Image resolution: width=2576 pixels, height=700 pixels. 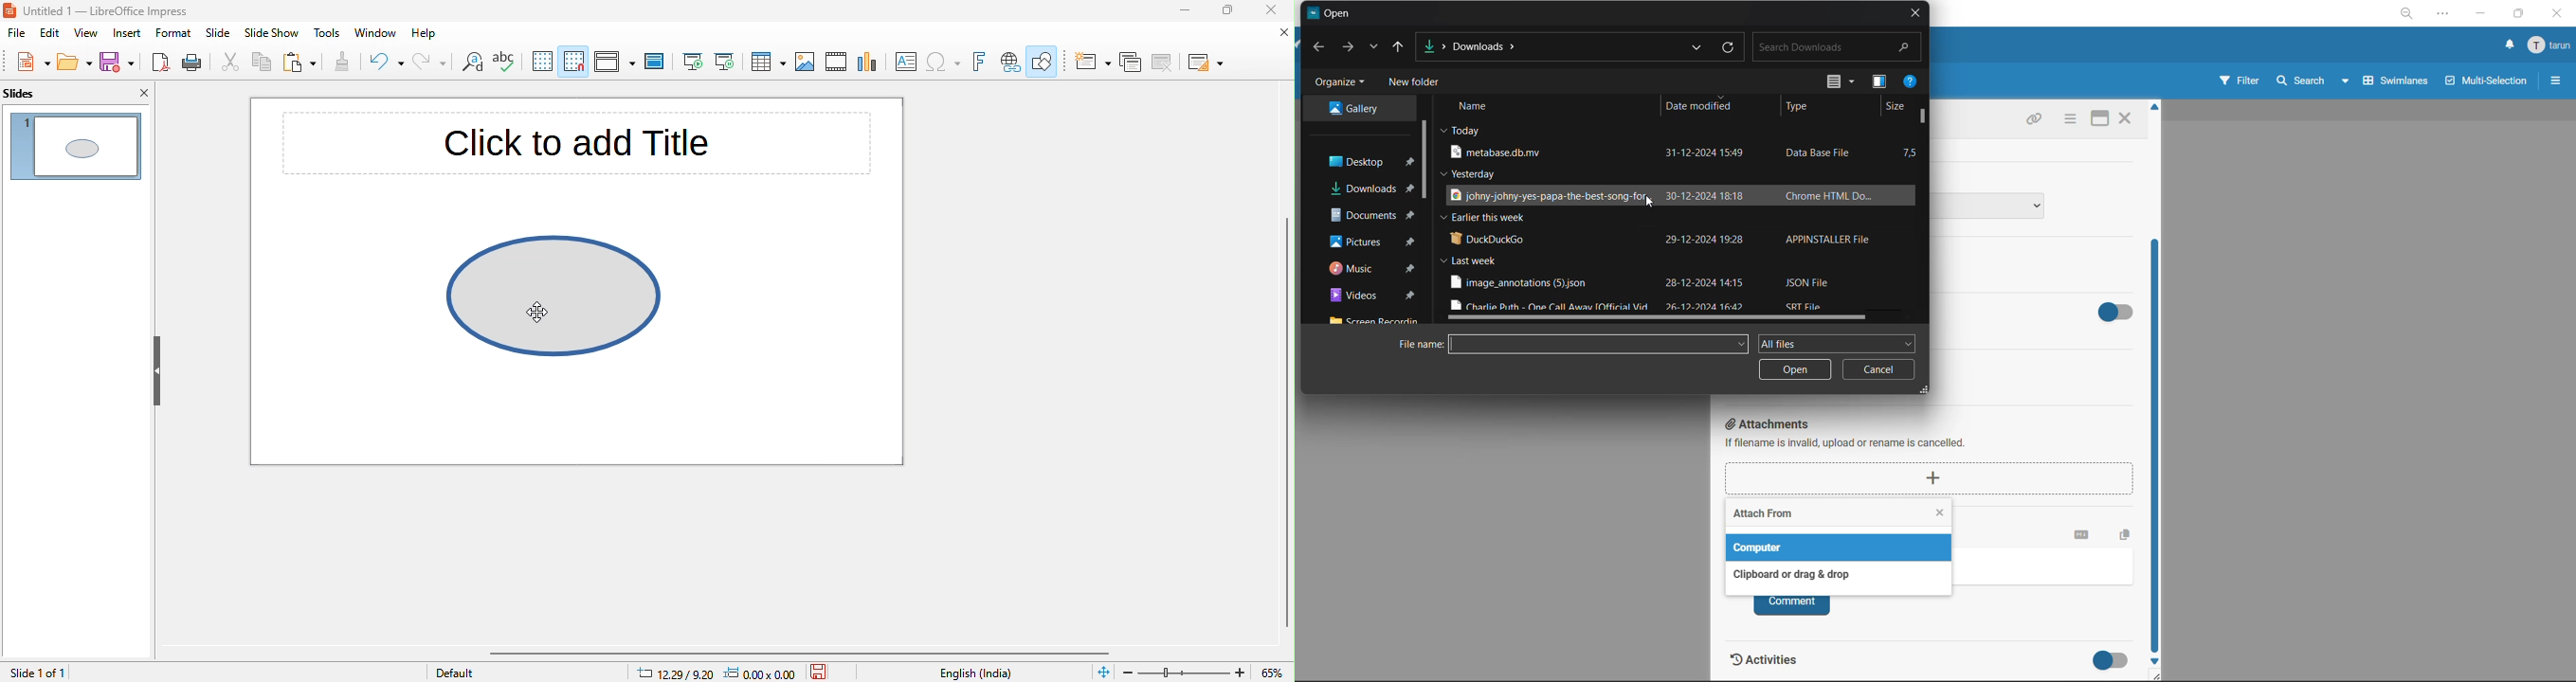 I want to click on fontwork text, so click(x=982, y=63).